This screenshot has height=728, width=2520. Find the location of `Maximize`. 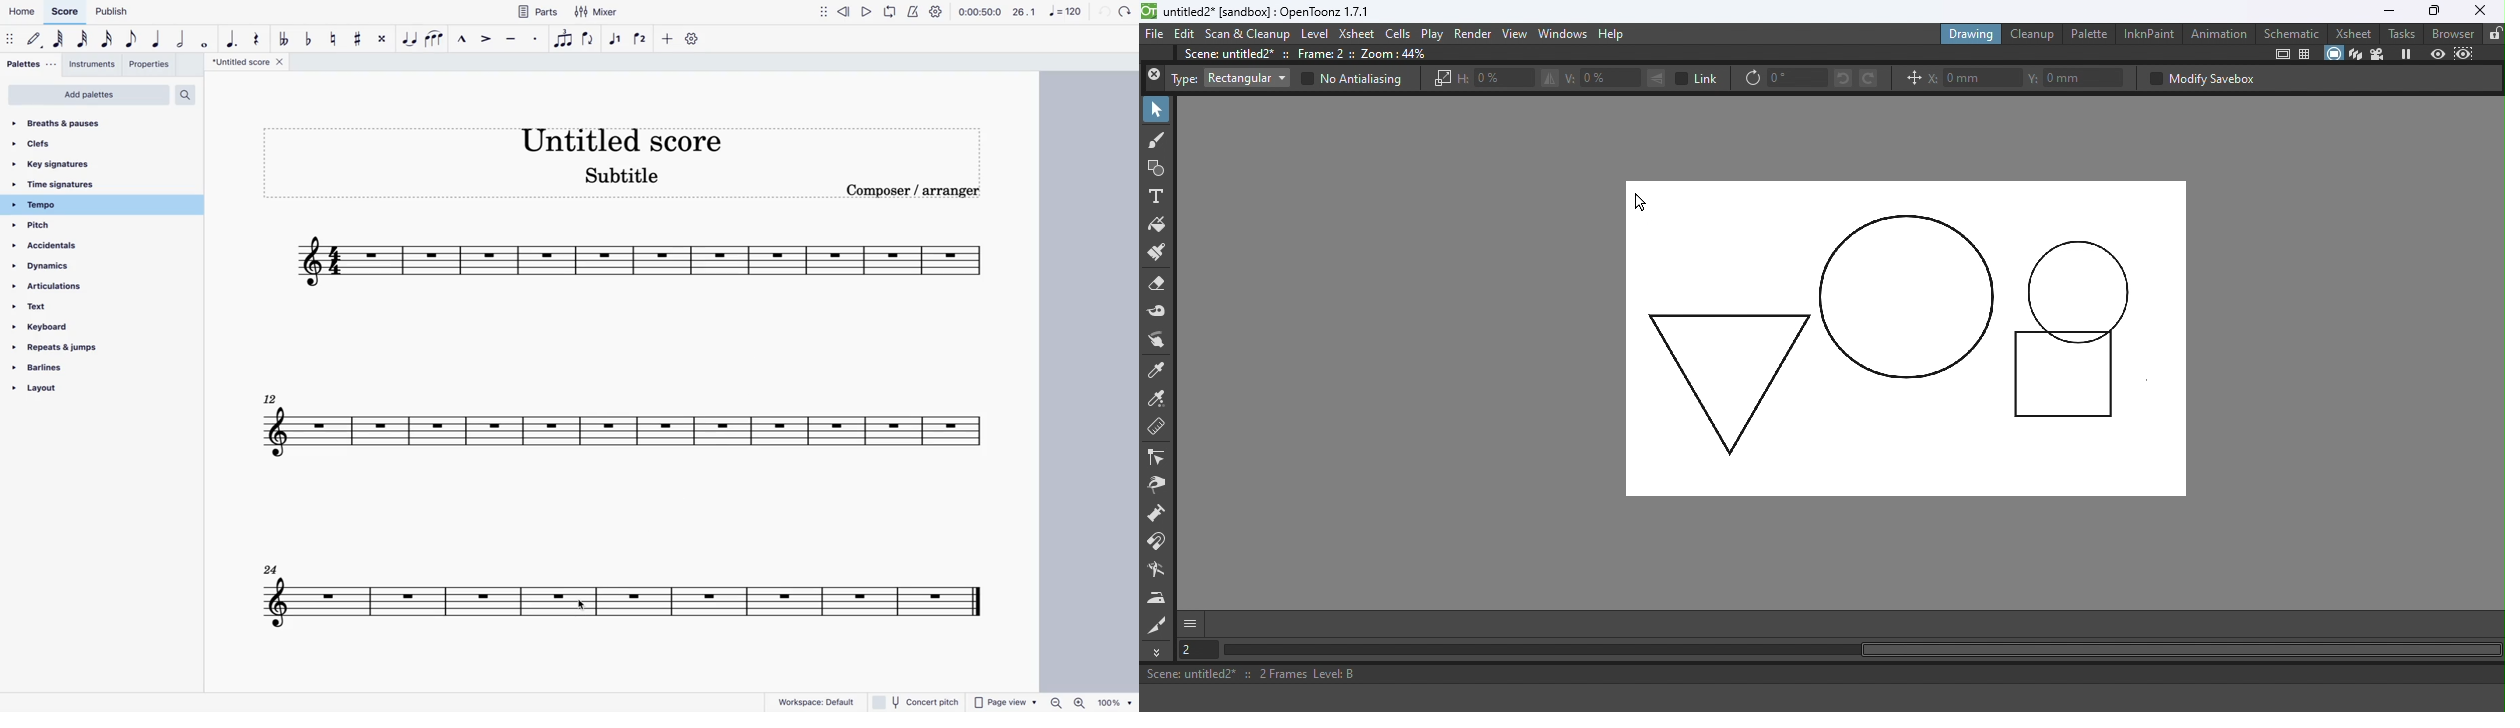

Maximize is located at coordinates (2433, 10).